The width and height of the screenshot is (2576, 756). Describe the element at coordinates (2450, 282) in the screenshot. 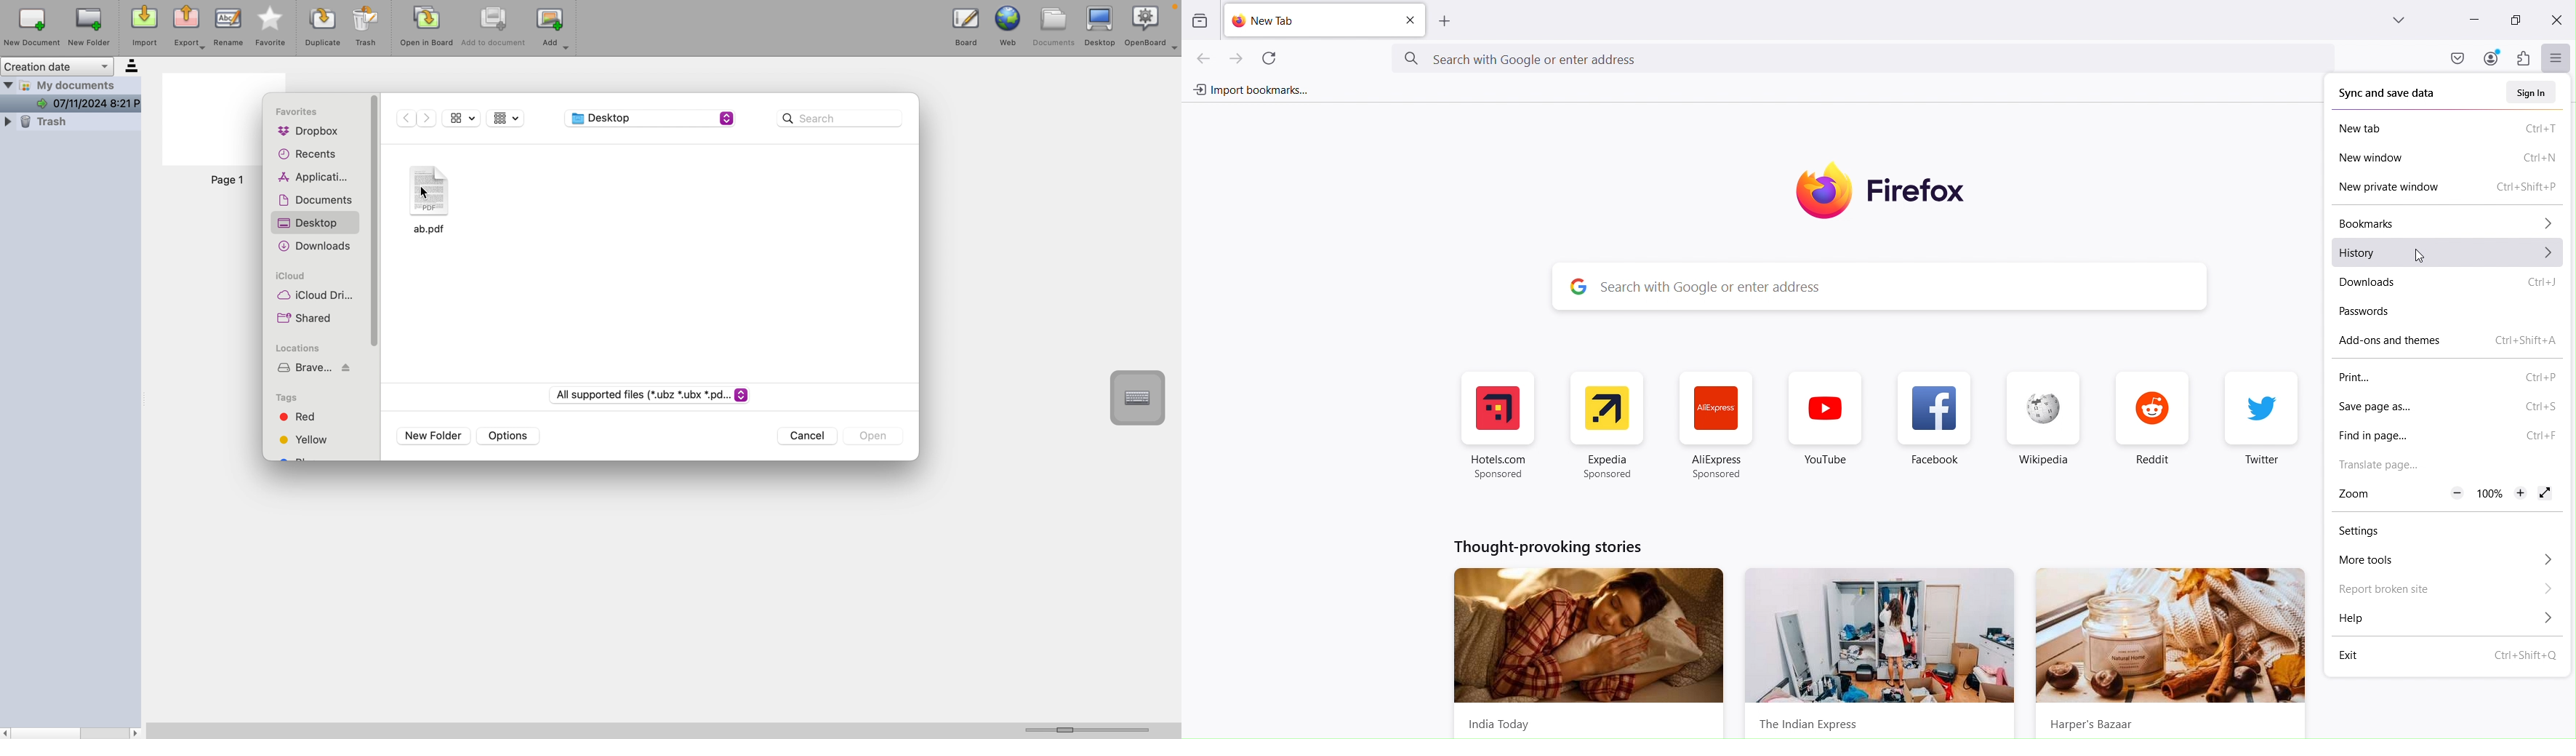

I see `Downloads` at that location.